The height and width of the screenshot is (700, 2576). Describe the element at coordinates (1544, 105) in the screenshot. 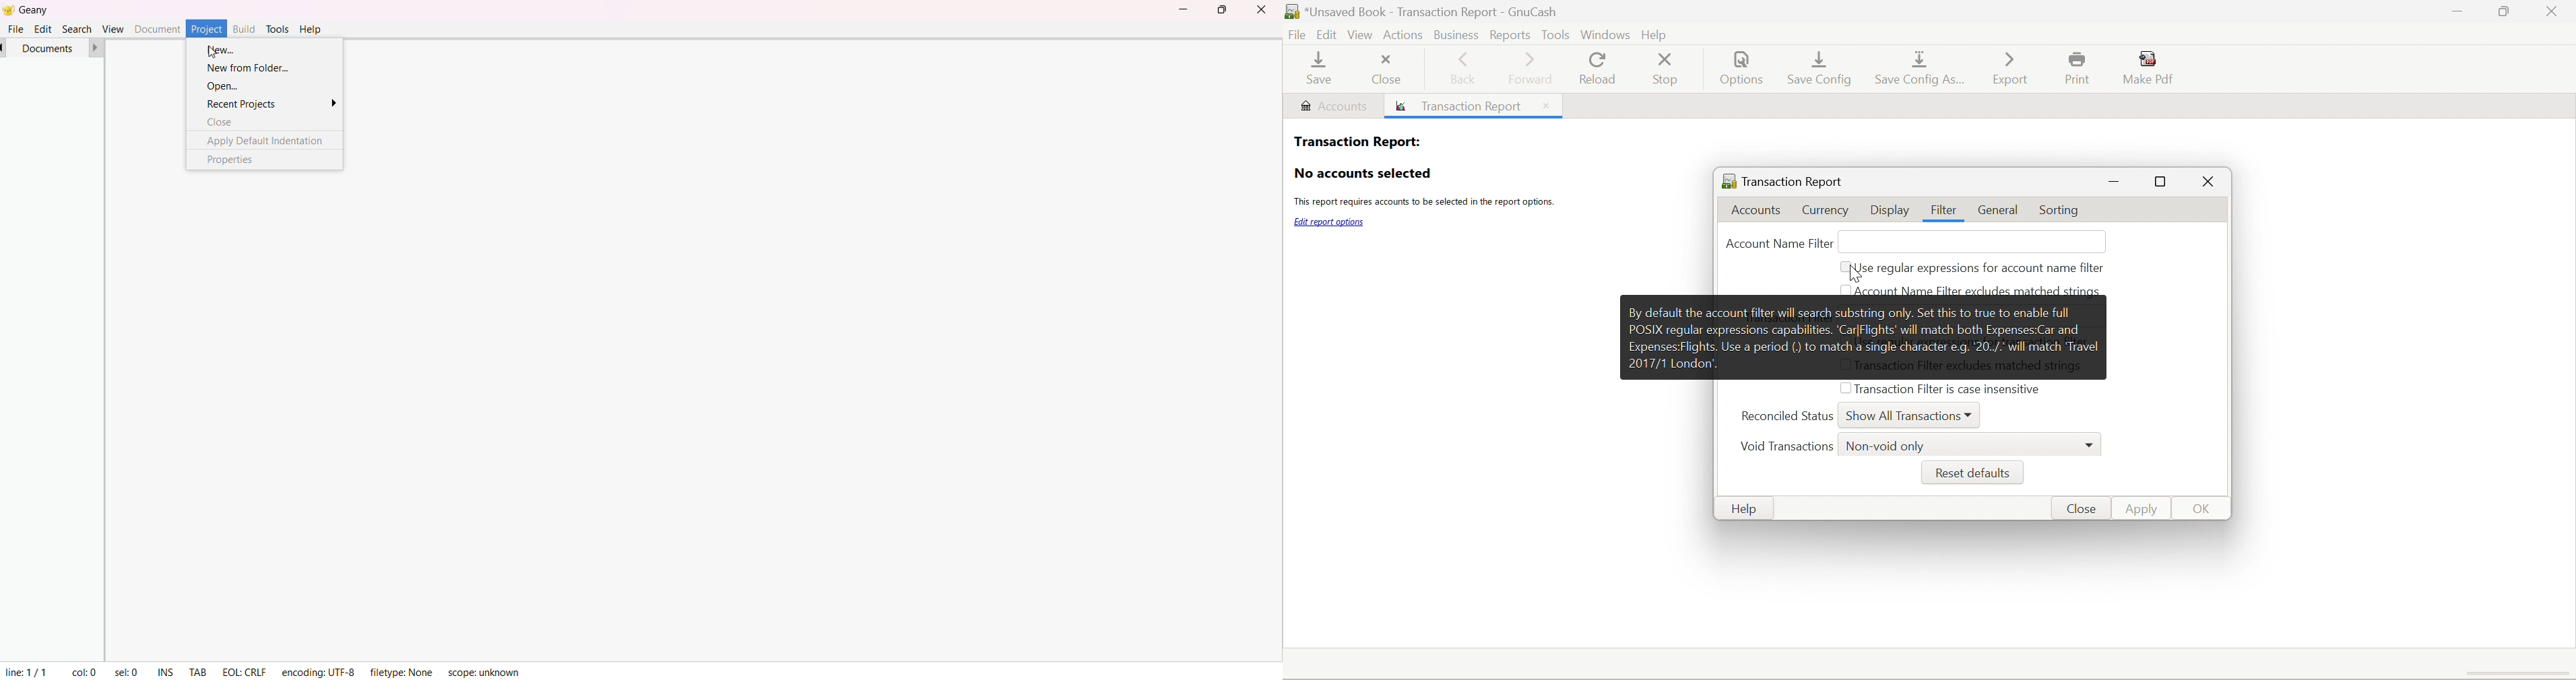

I see `Close` at that location.